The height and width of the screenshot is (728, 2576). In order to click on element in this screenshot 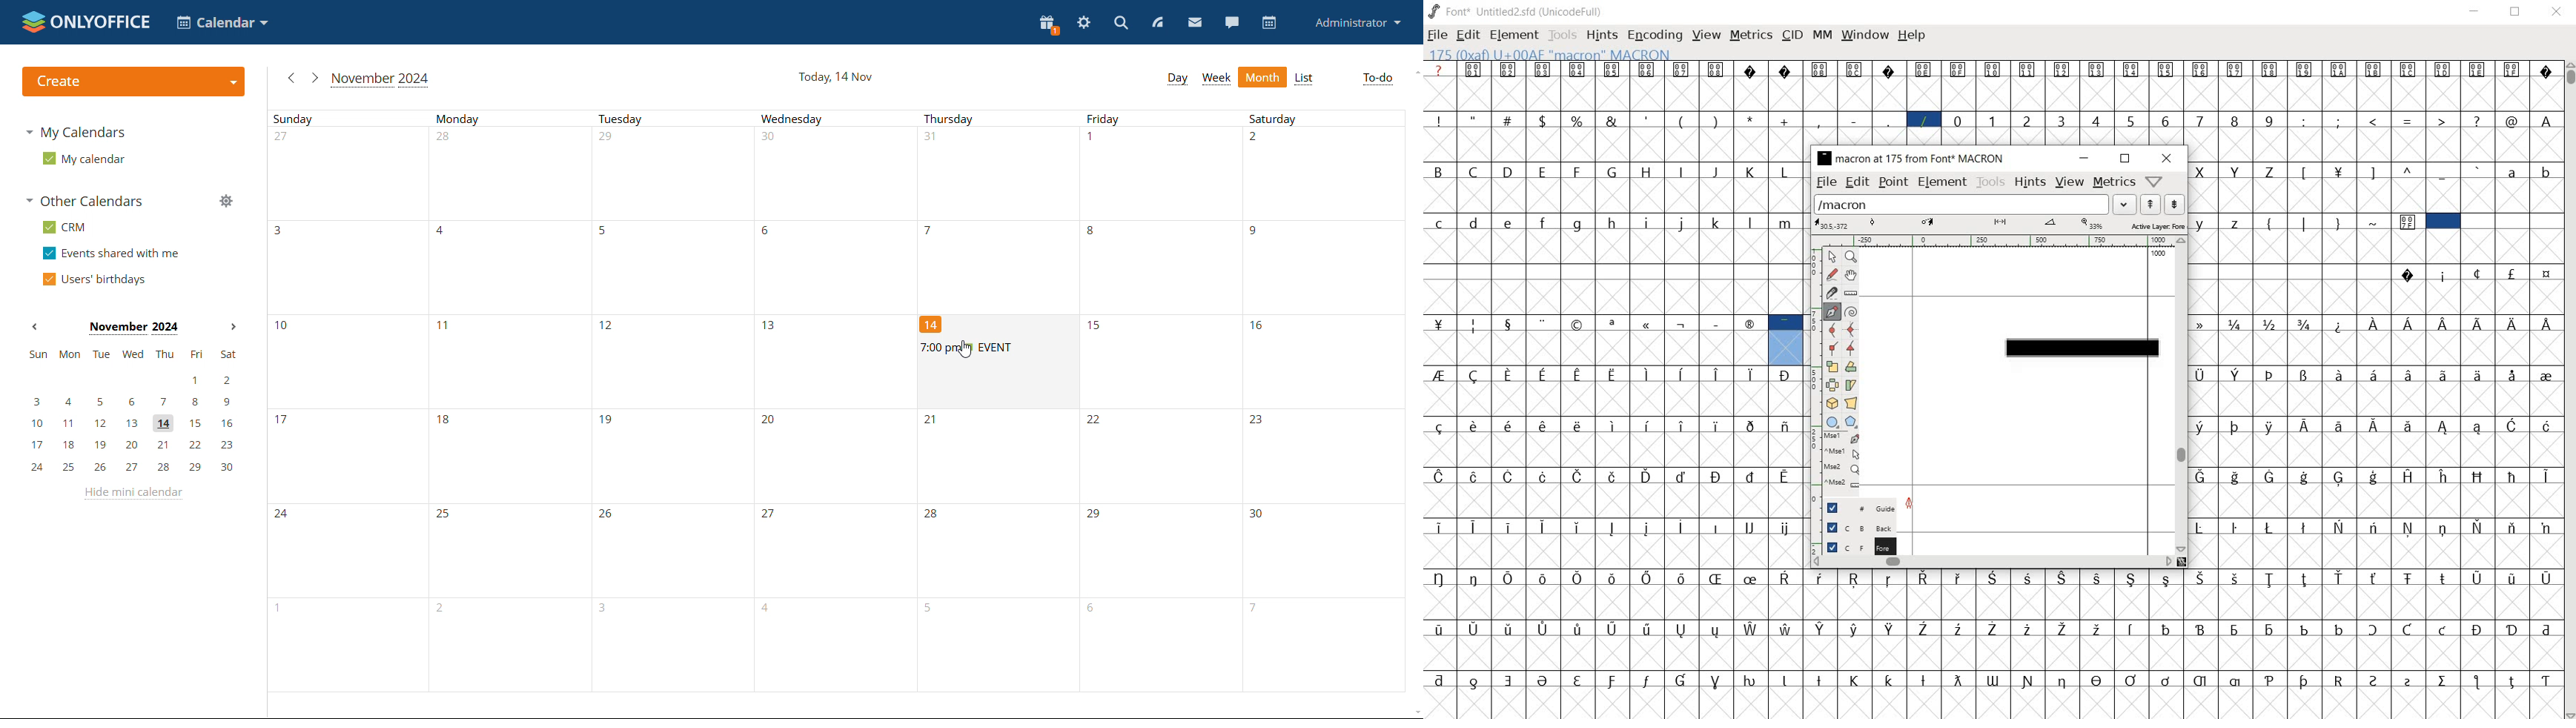, I will do `click(1515, 35)`.